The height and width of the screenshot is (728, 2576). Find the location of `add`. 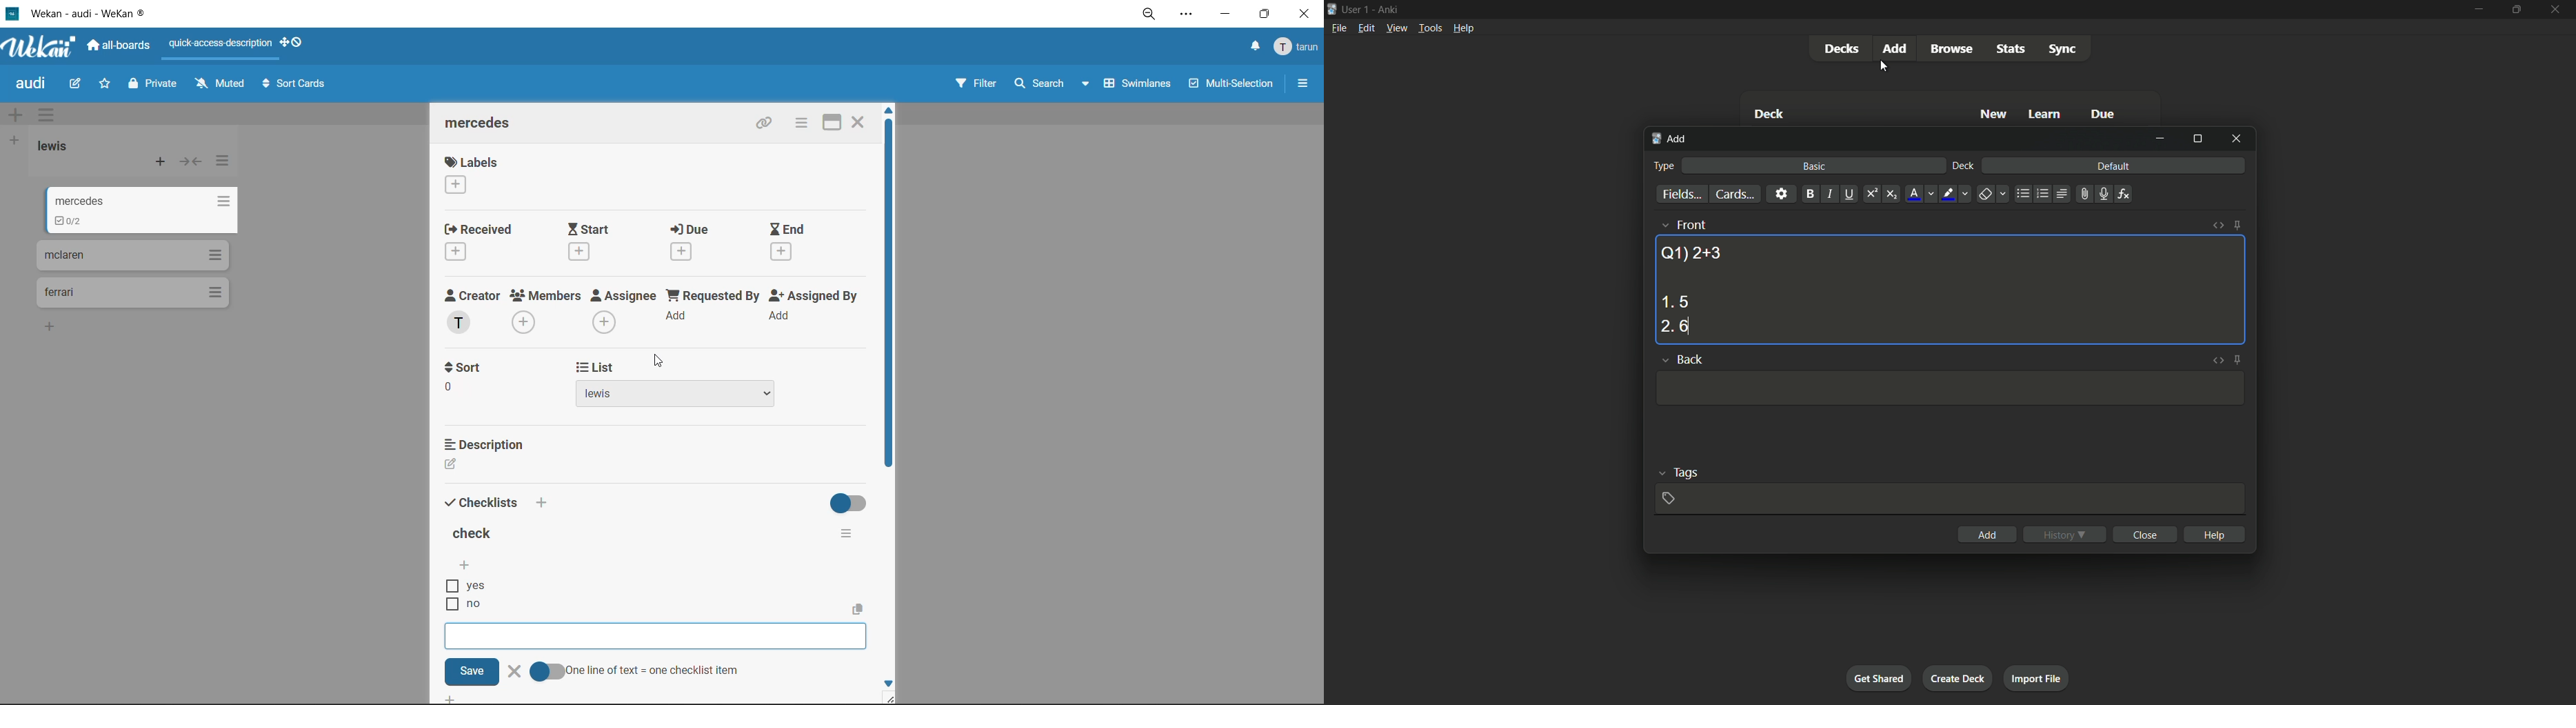

add is located at coordinates (1897, 48).